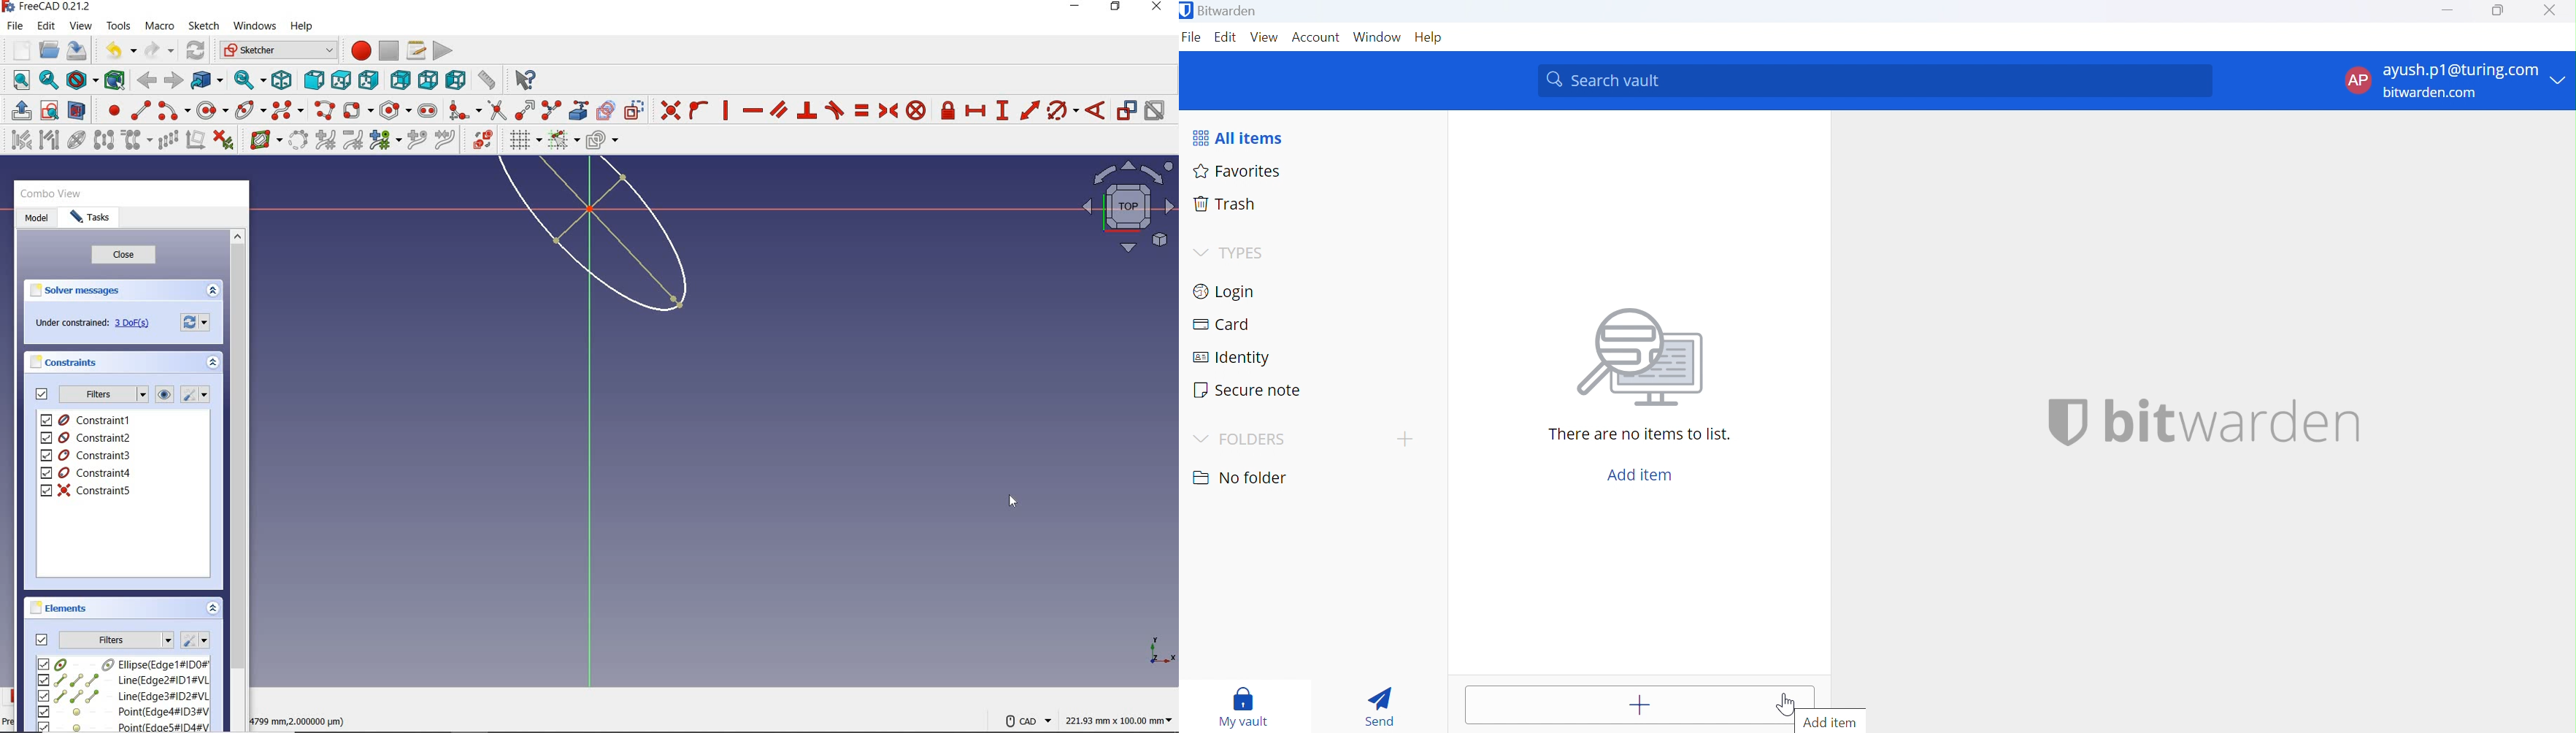  Describe the element at coordinates (91, 218) in the screenshot. I see `tasks` at that location.